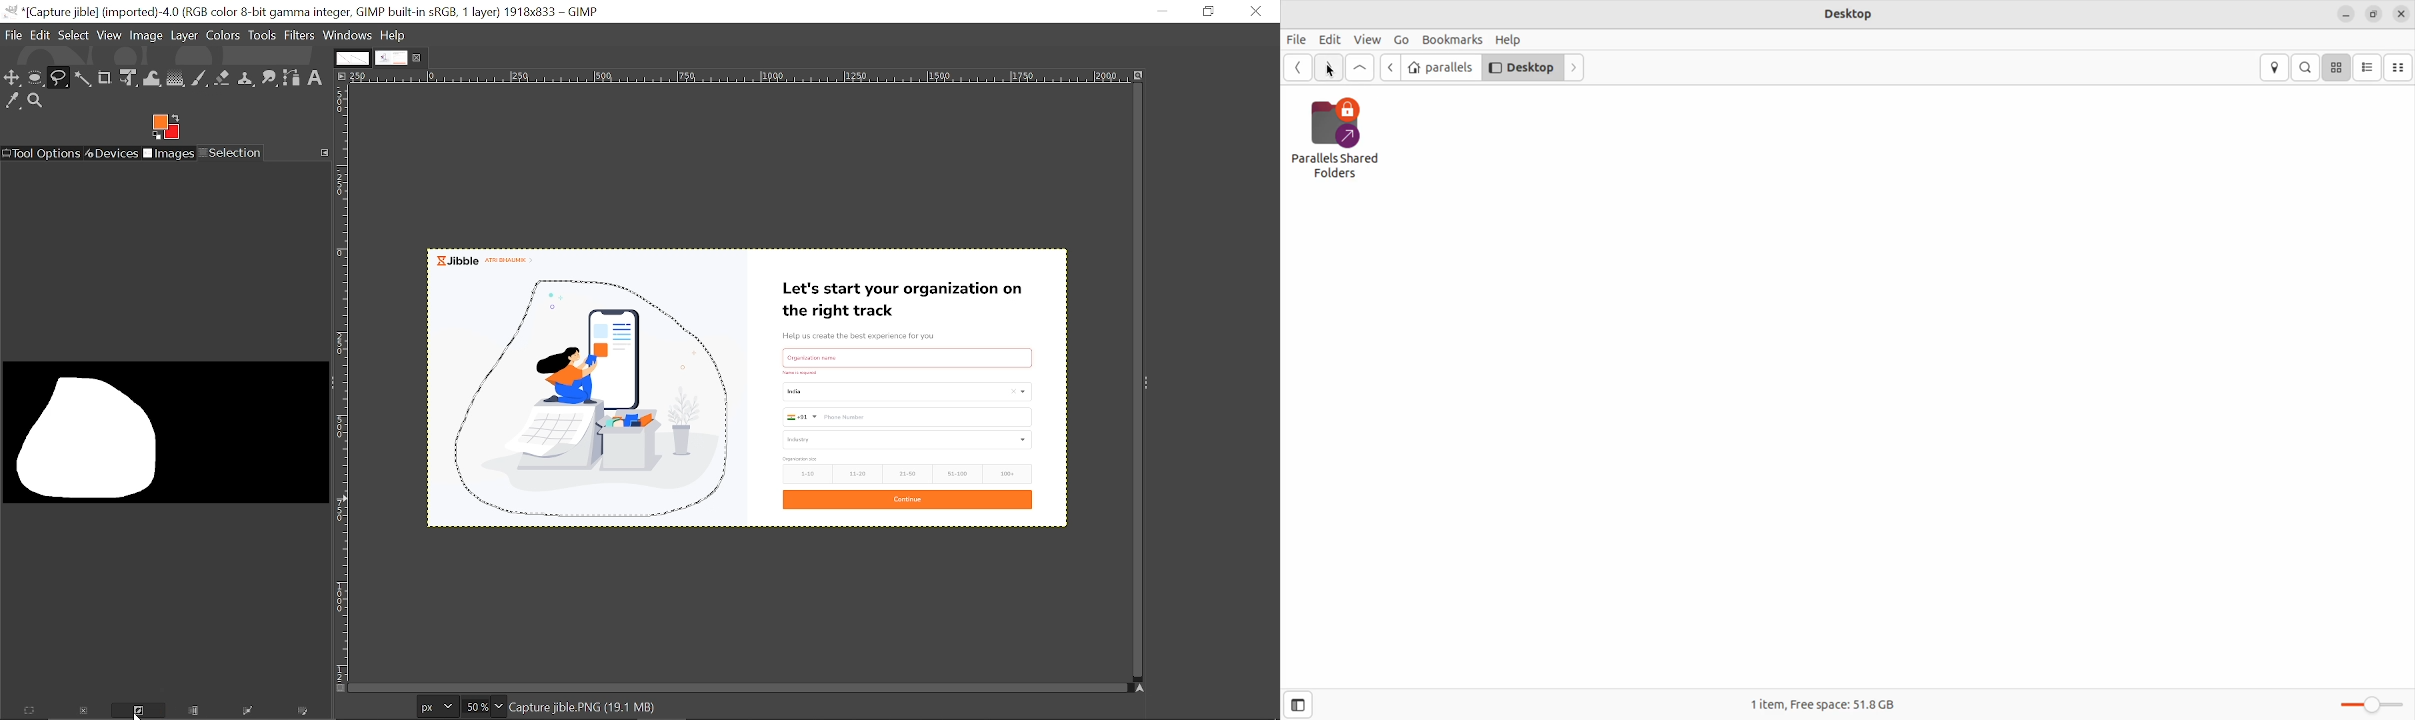  I want to click on Restore down, so click(1206, 11).